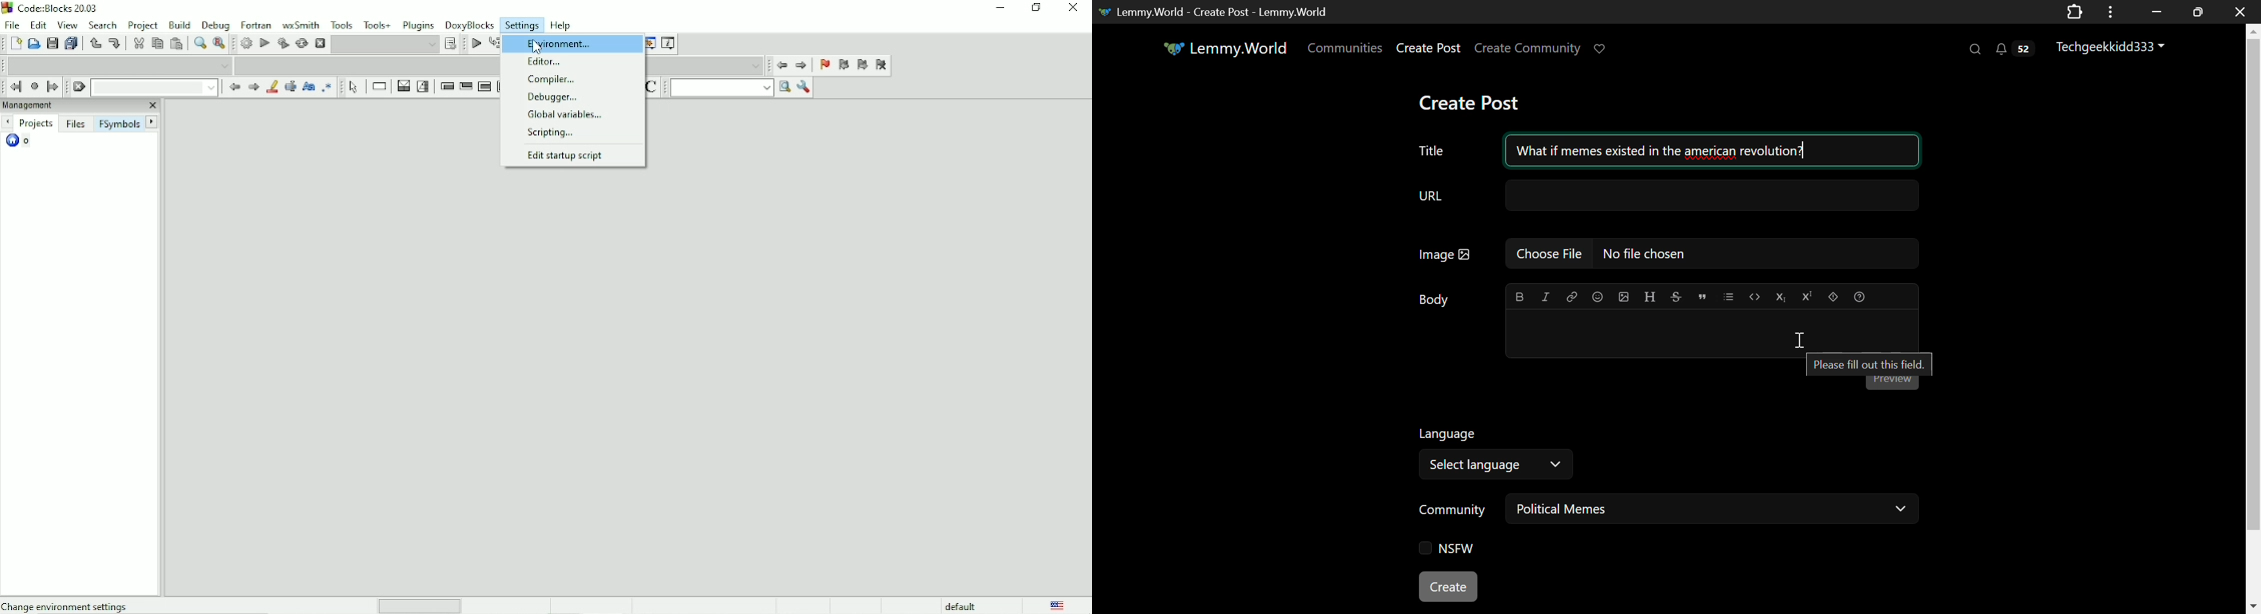  What do you see at coordinates (1702, 295) in the screenshot?
I see `Quote` at bounding box center [1702, 295].